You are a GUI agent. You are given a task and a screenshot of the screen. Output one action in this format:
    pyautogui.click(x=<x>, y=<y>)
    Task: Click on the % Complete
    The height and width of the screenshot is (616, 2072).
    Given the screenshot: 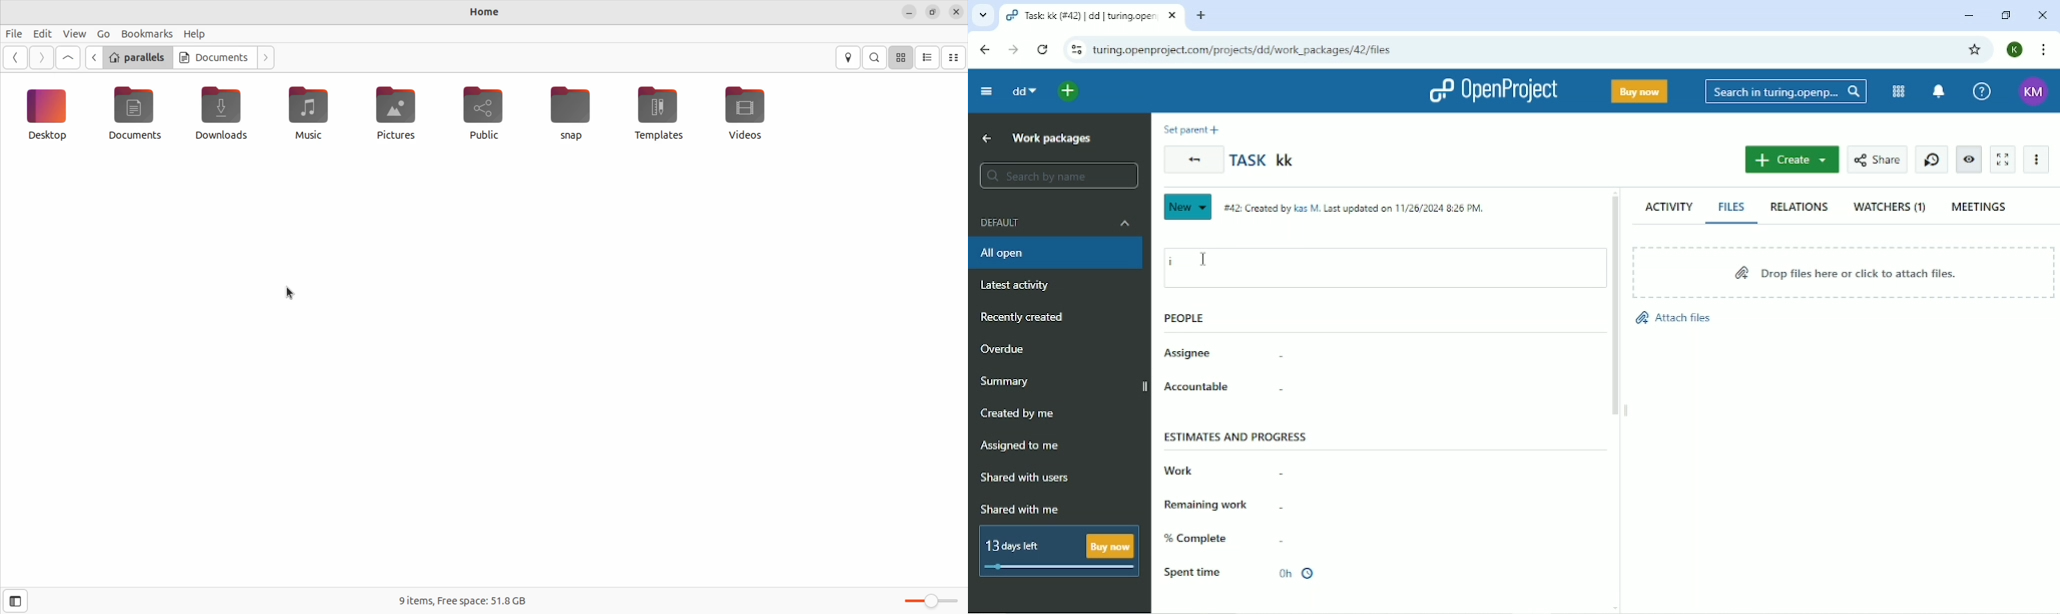 What is the action you would take?
    pyautogui.click(x=1225, y=536)
    